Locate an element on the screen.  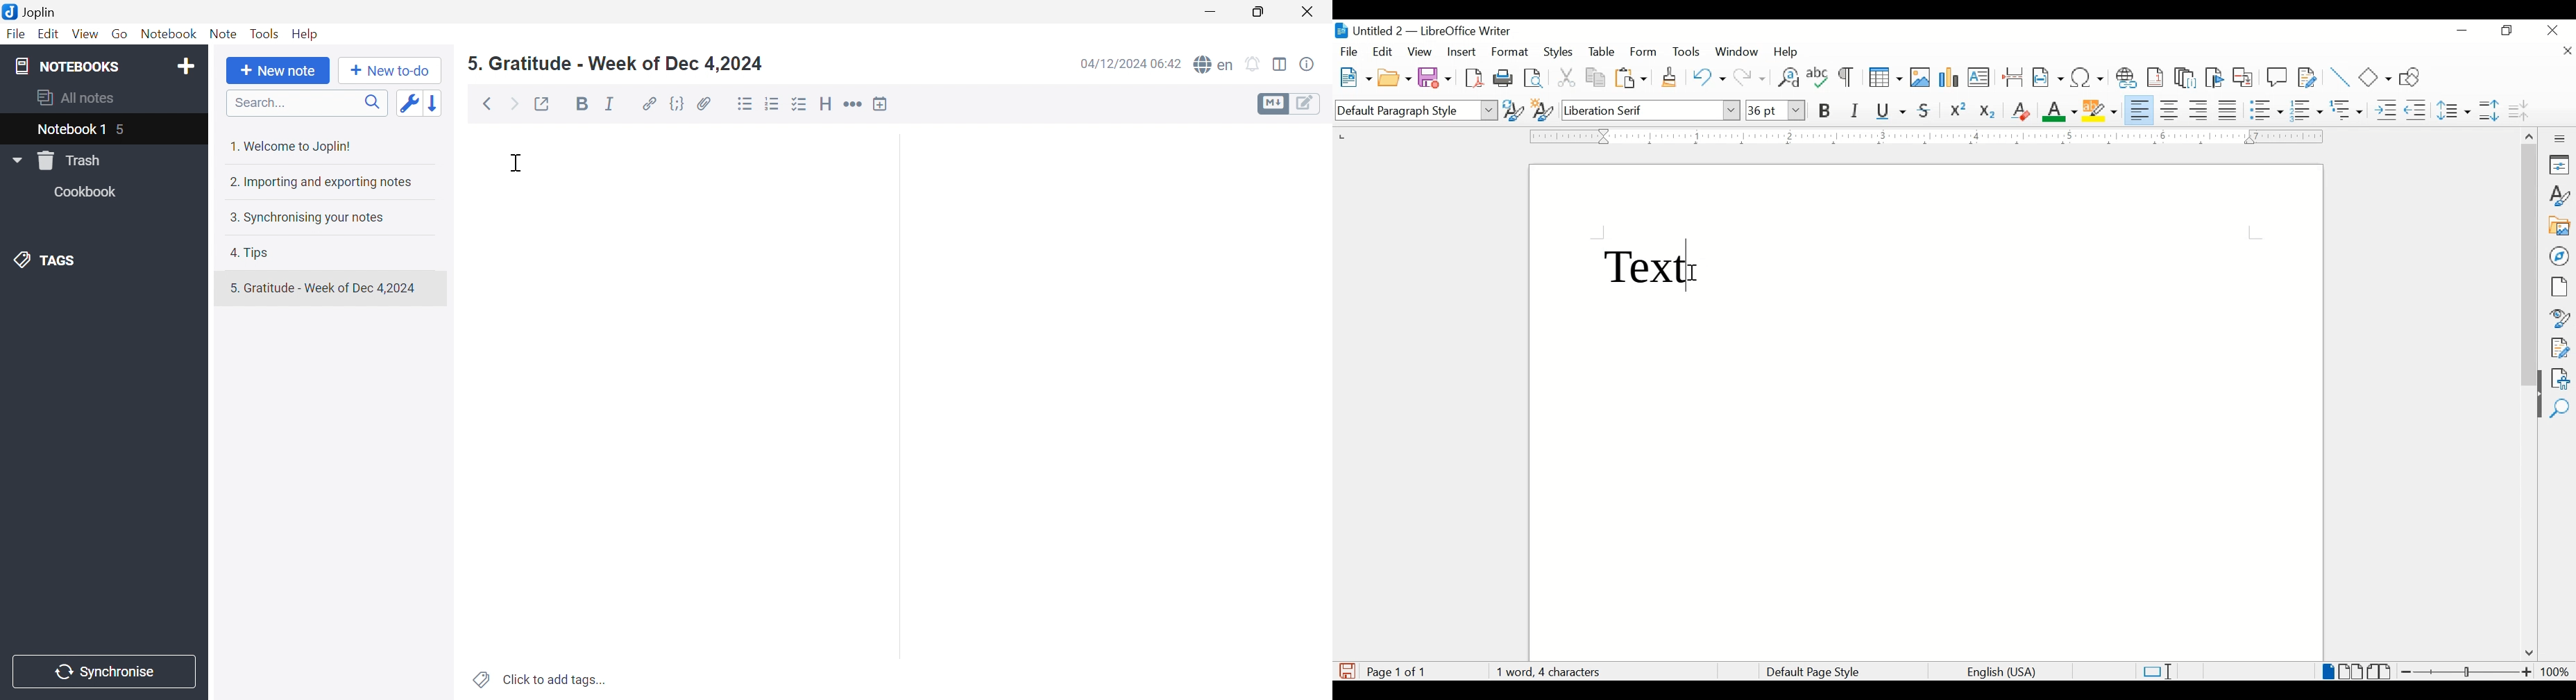
Italic is located at coordinates (609, 103).